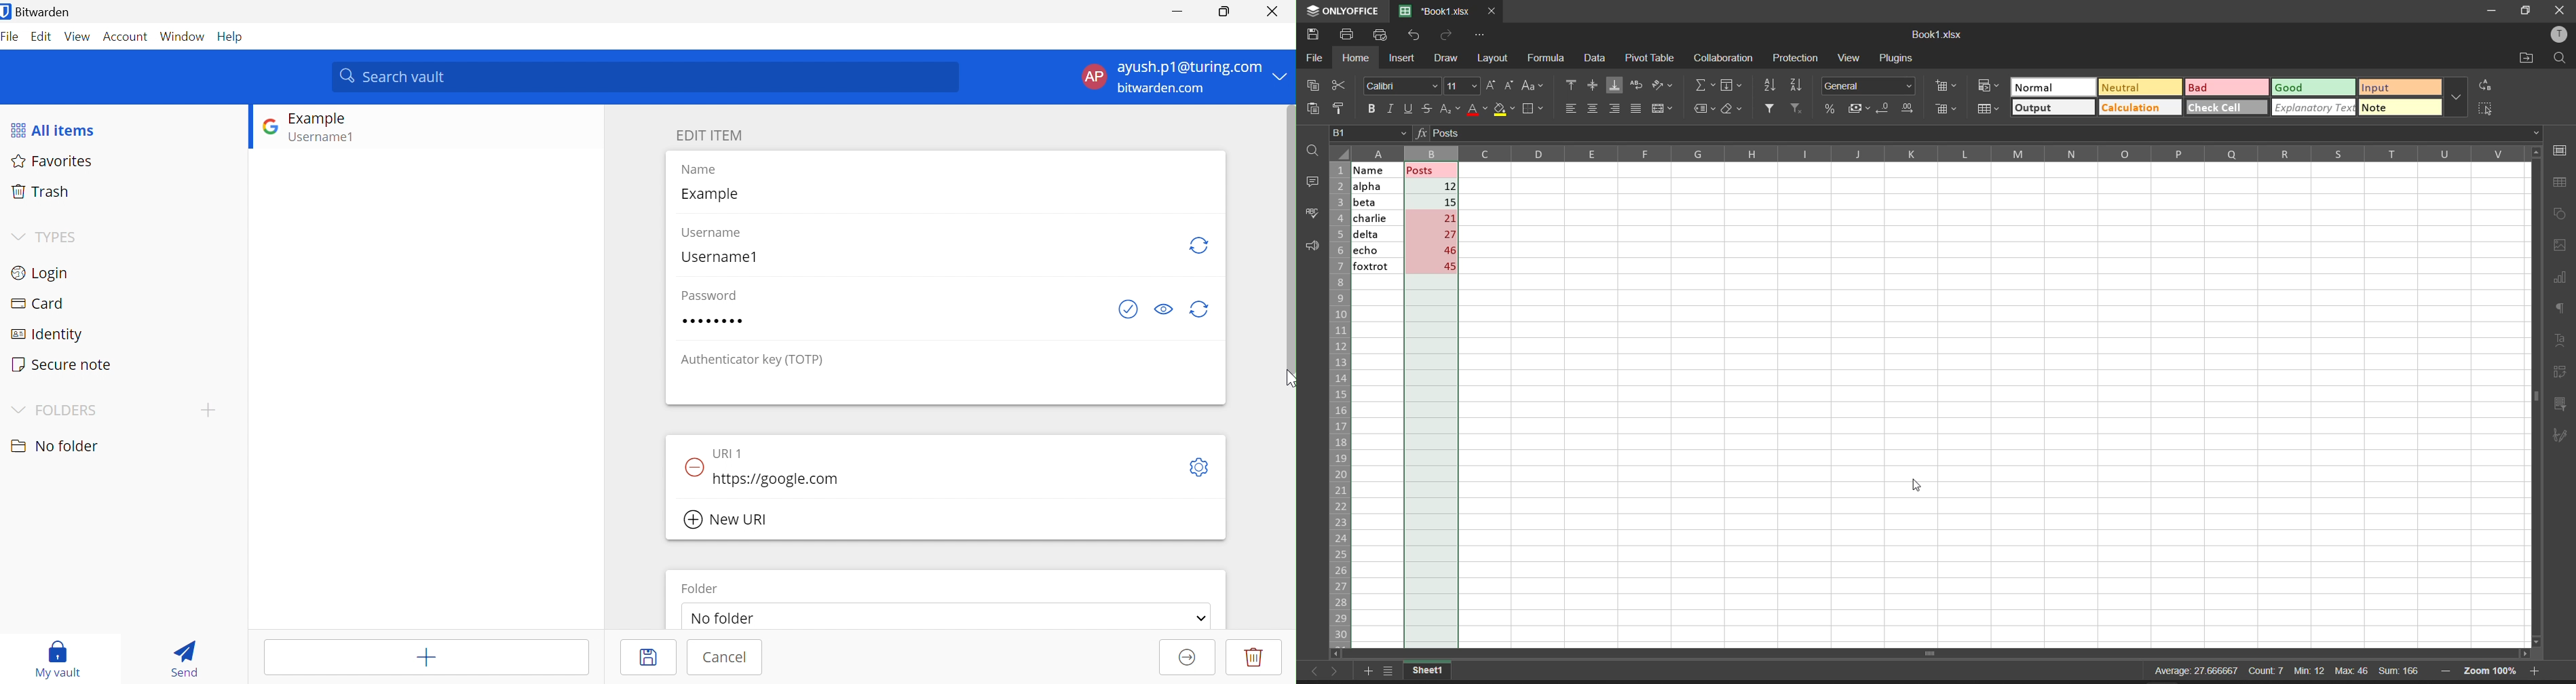 Image resolution: width=2576 pixels, height=700 pixels. I want to click on scroll left, so click(1337, 652).